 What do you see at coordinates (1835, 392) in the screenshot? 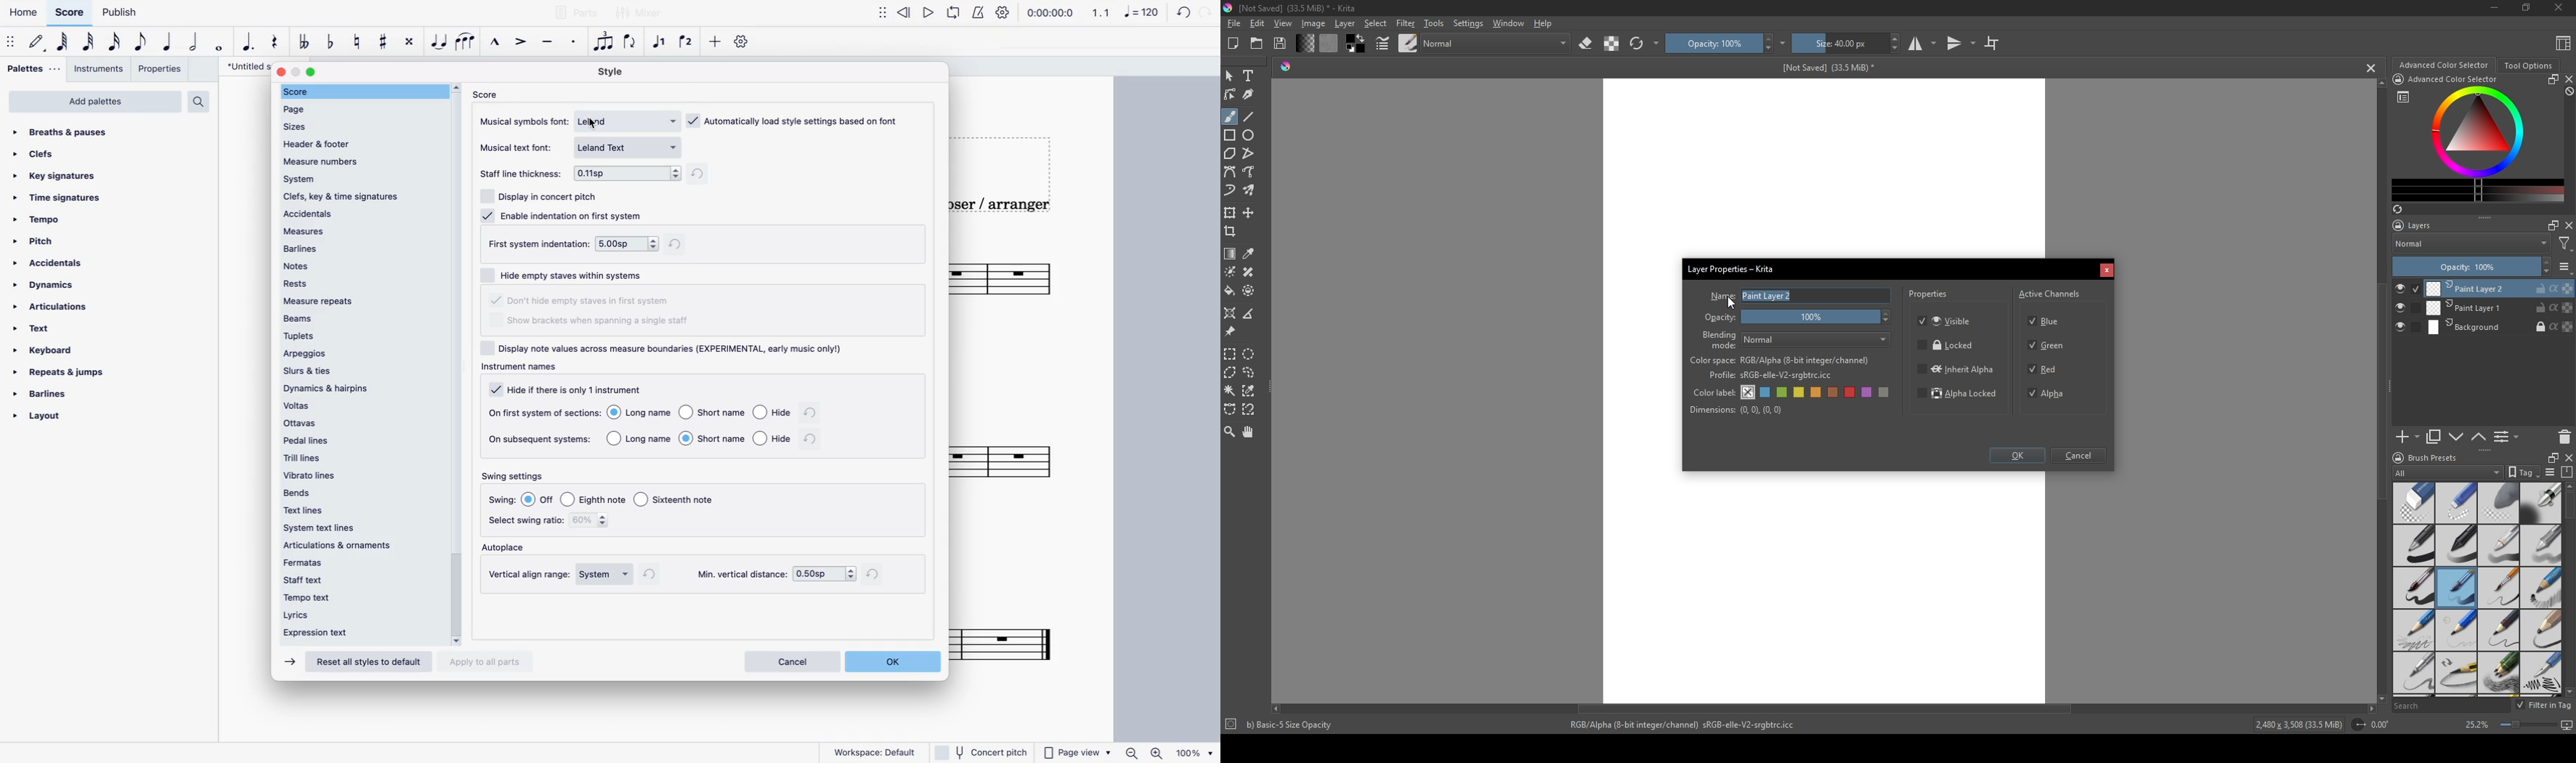
I see `brown` at bounding box center [1835, 392].